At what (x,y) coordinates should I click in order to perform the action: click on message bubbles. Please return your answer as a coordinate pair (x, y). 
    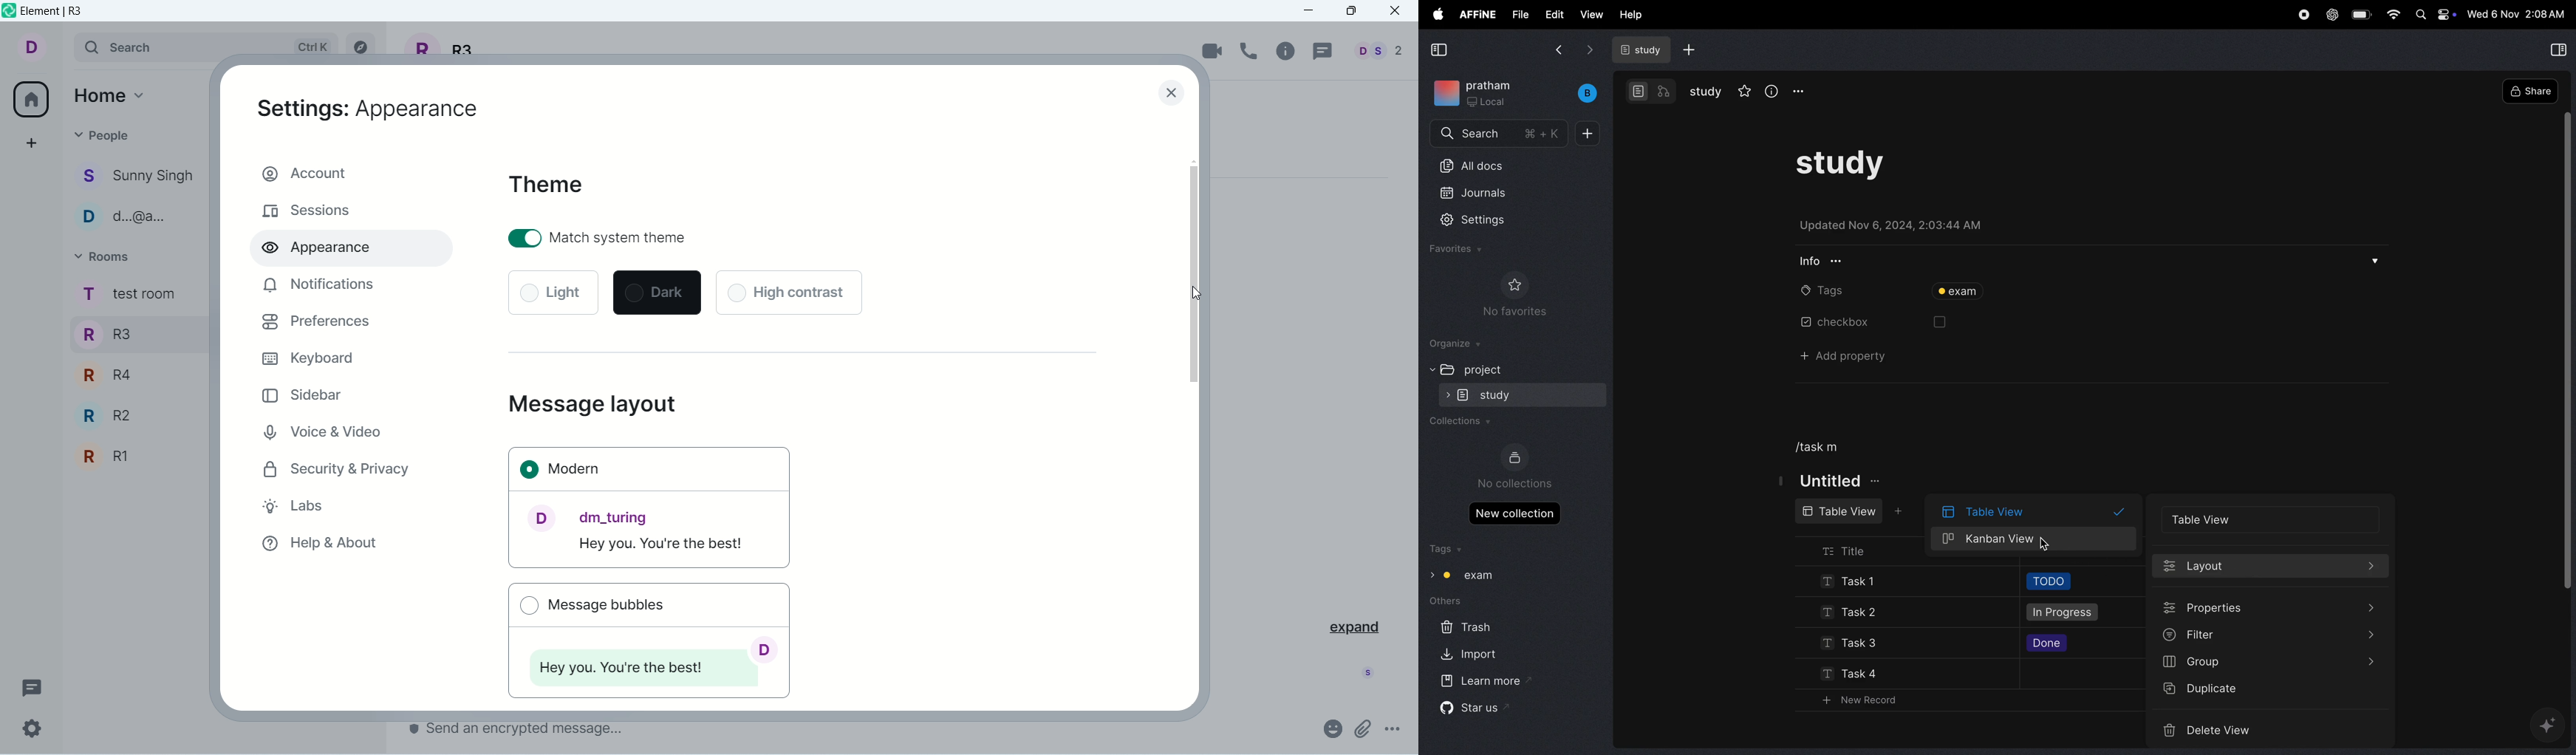
    Looking at the image, I should click on (652, 640).